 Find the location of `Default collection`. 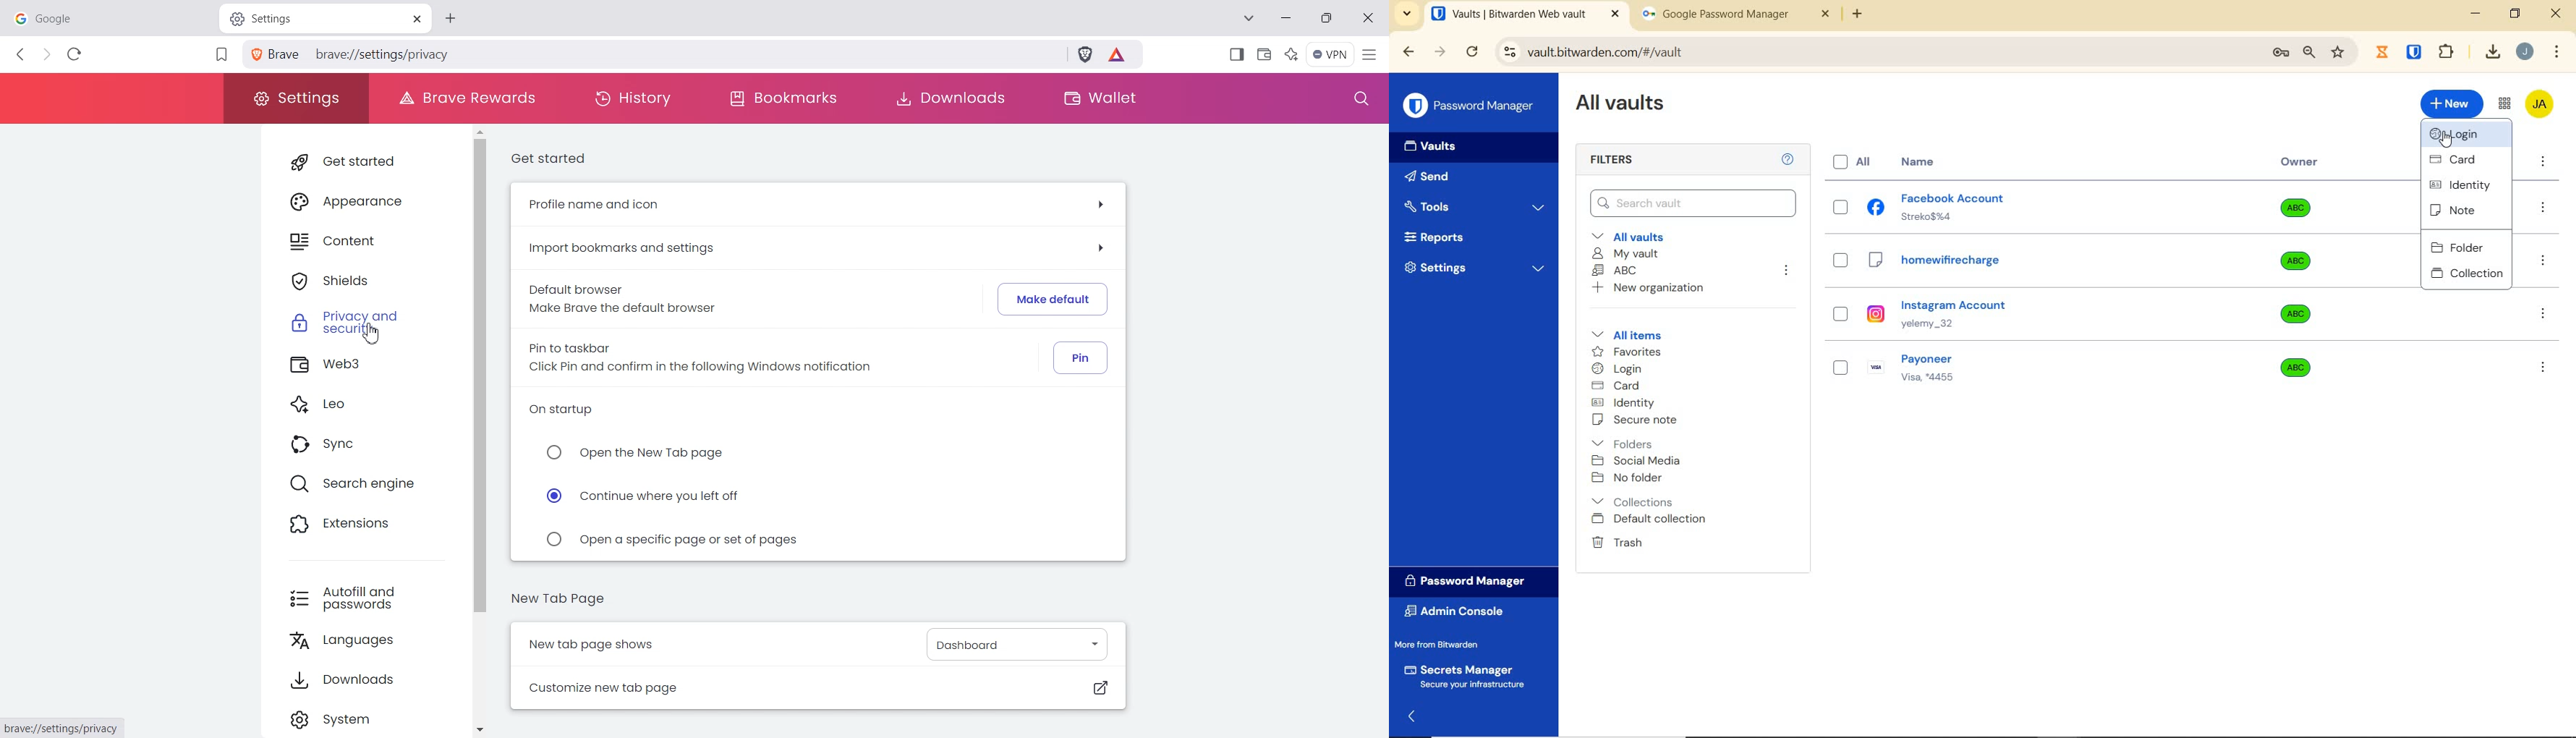

Default collection is located at coordinates (1651, 520).